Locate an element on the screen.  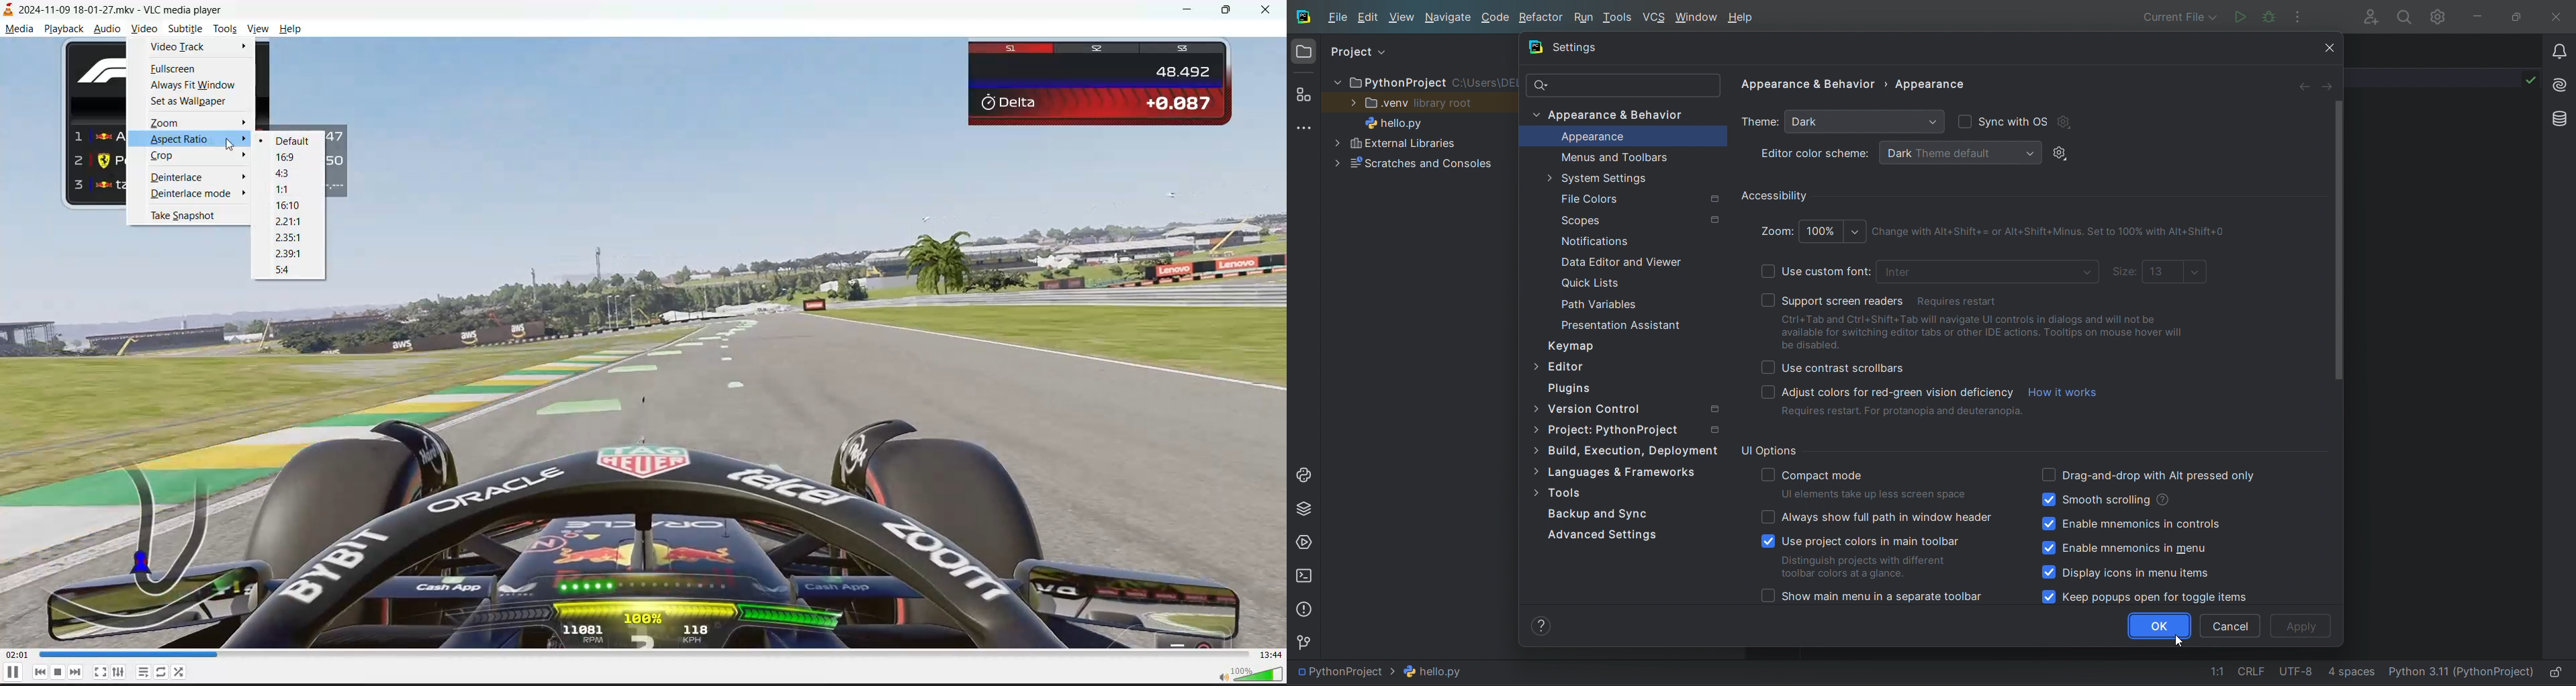
deinterlace is located at coordinates (179, 178).